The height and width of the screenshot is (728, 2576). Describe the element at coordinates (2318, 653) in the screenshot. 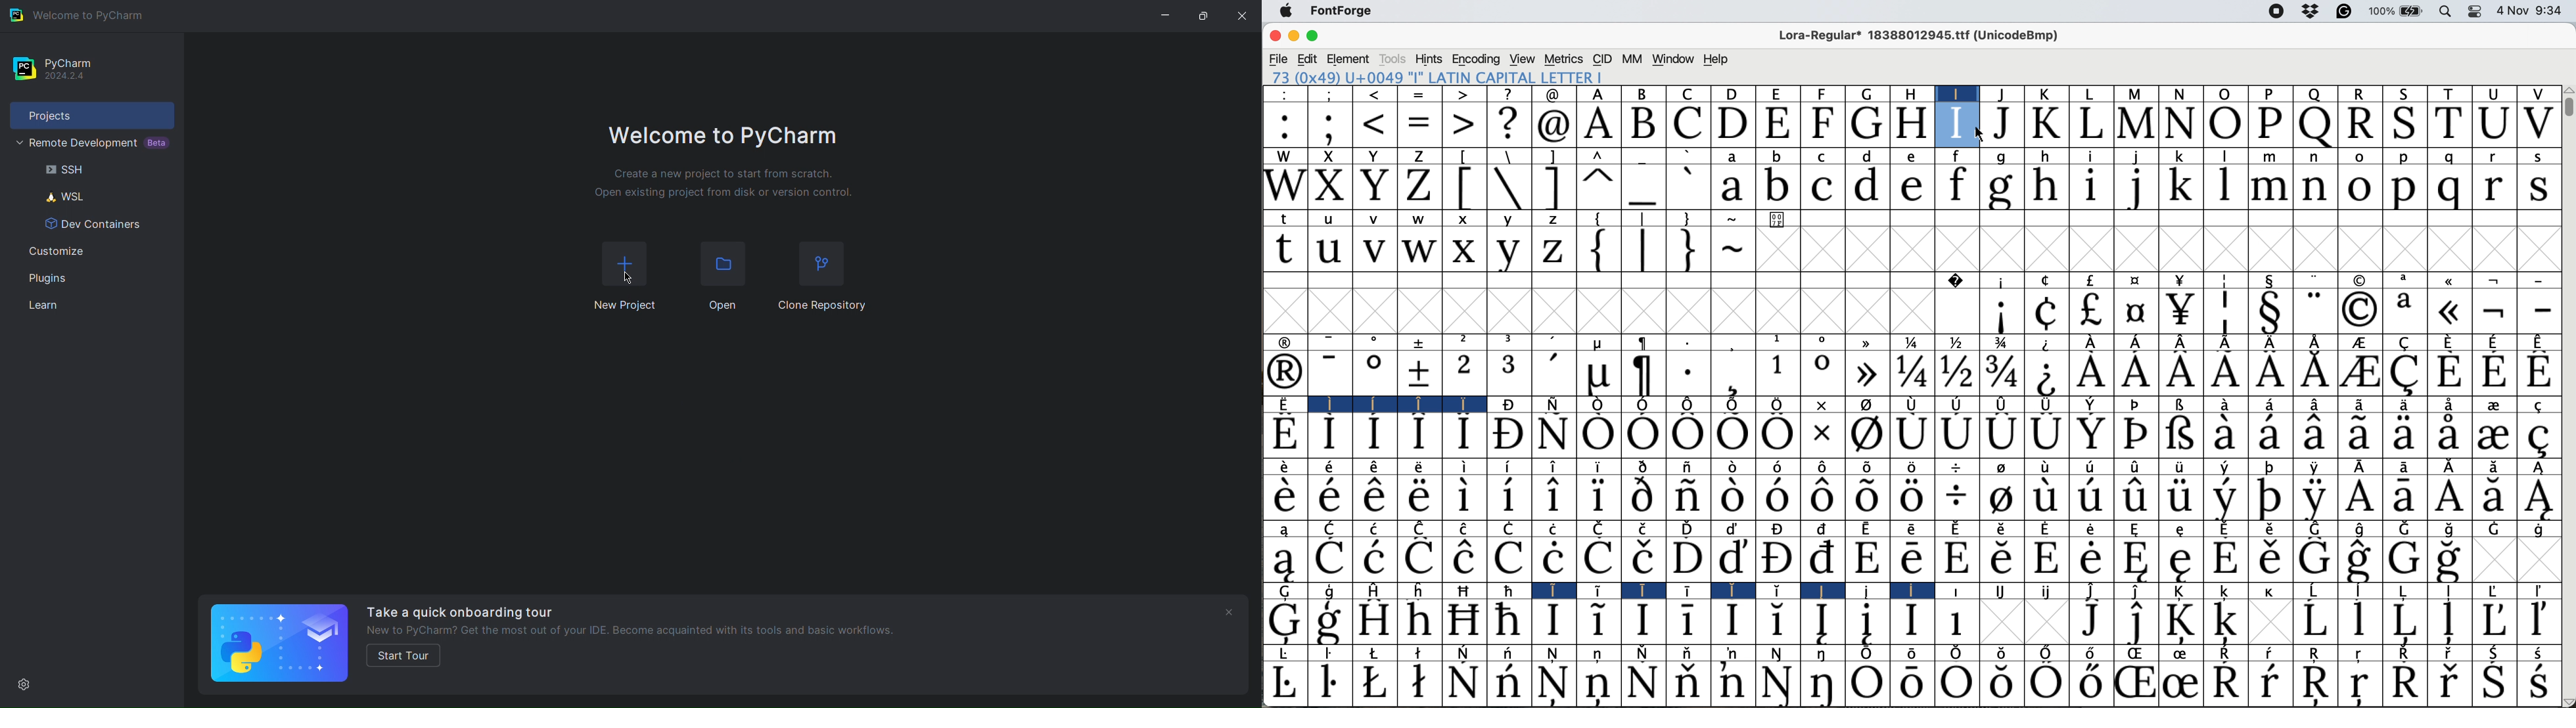

I see `Symbol` at that location.